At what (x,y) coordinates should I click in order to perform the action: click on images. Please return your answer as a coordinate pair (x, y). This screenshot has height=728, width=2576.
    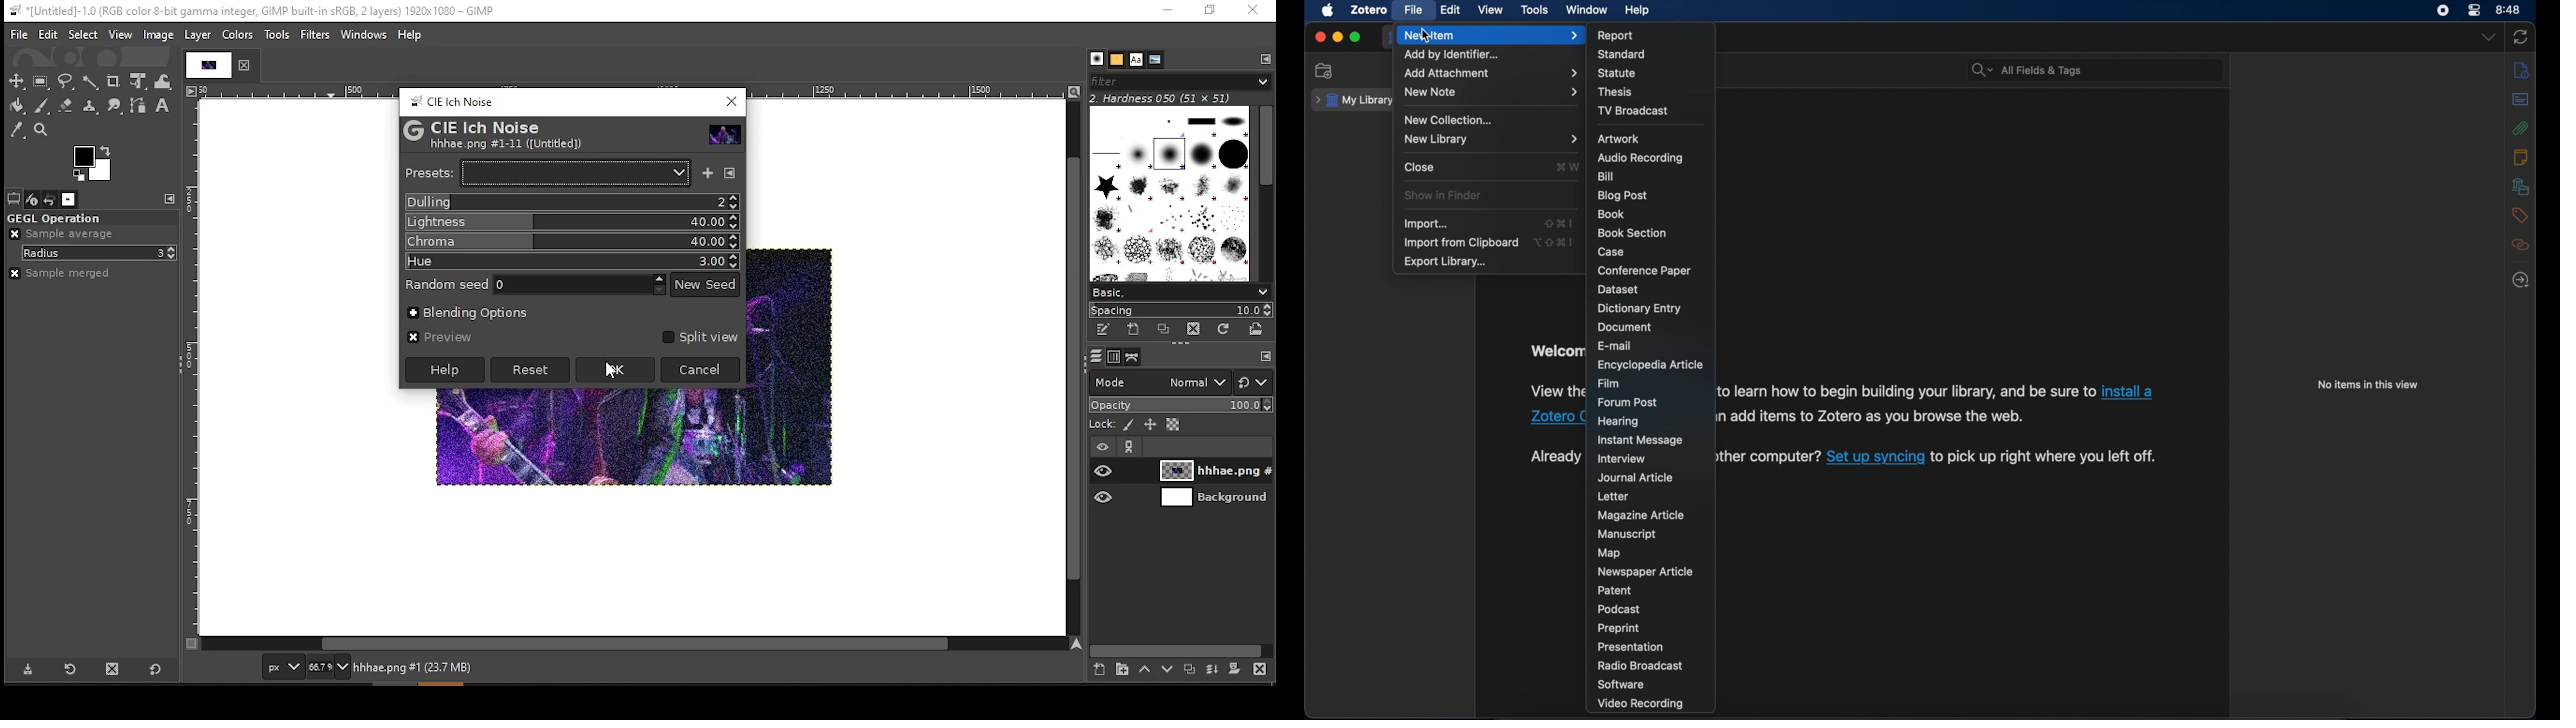
    Looking at the image, I should click on (69, 199).